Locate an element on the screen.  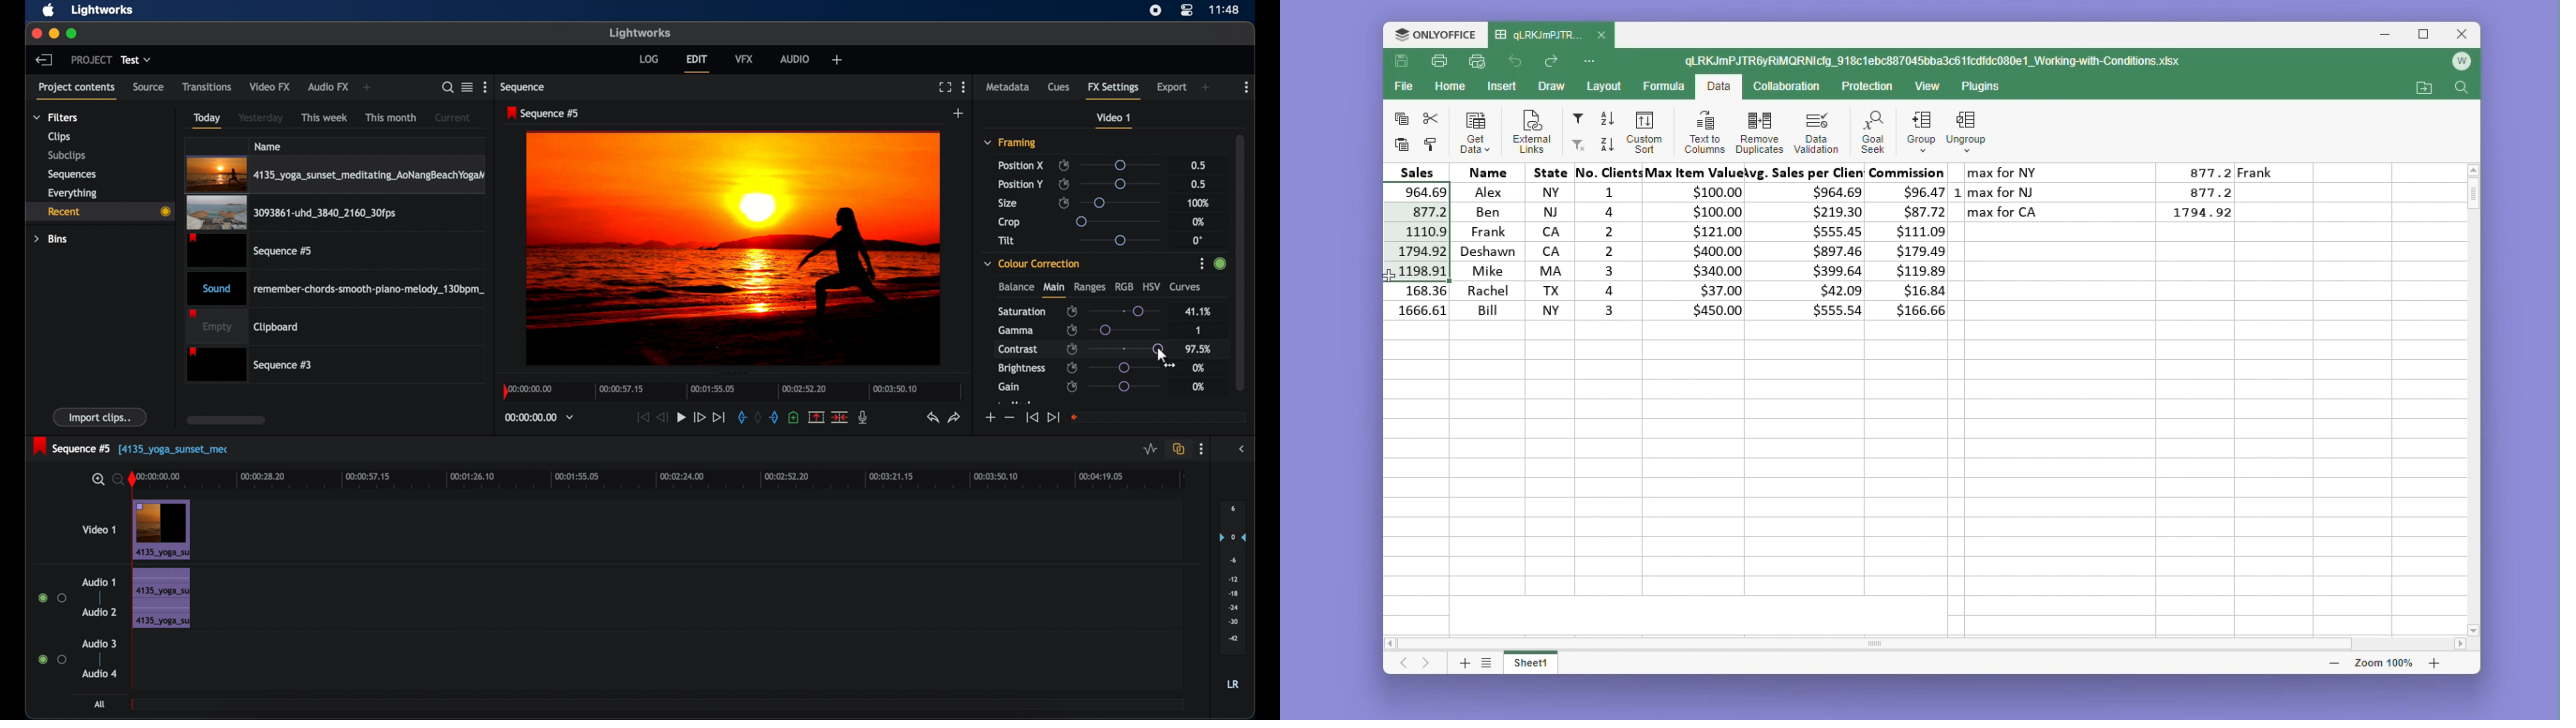
slider is located at coordinates (1129, 330).